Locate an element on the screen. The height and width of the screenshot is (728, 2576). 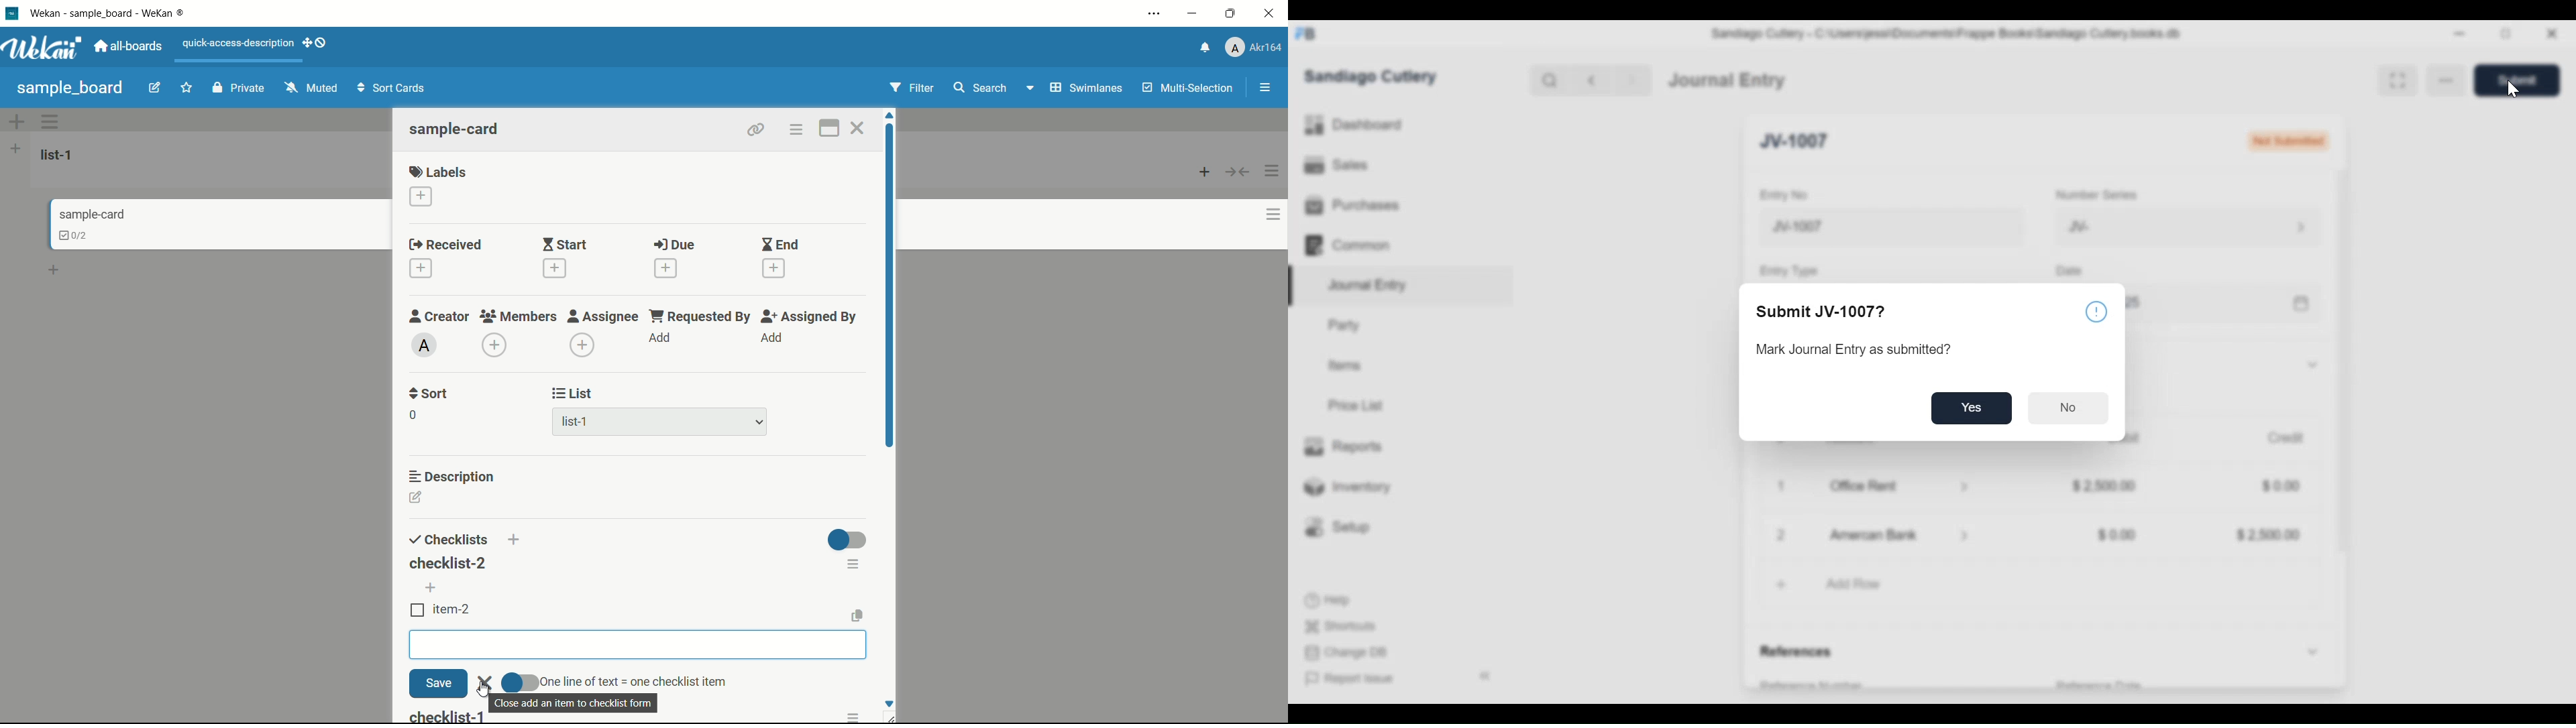
scroll up is located at coordinates (891, 115).